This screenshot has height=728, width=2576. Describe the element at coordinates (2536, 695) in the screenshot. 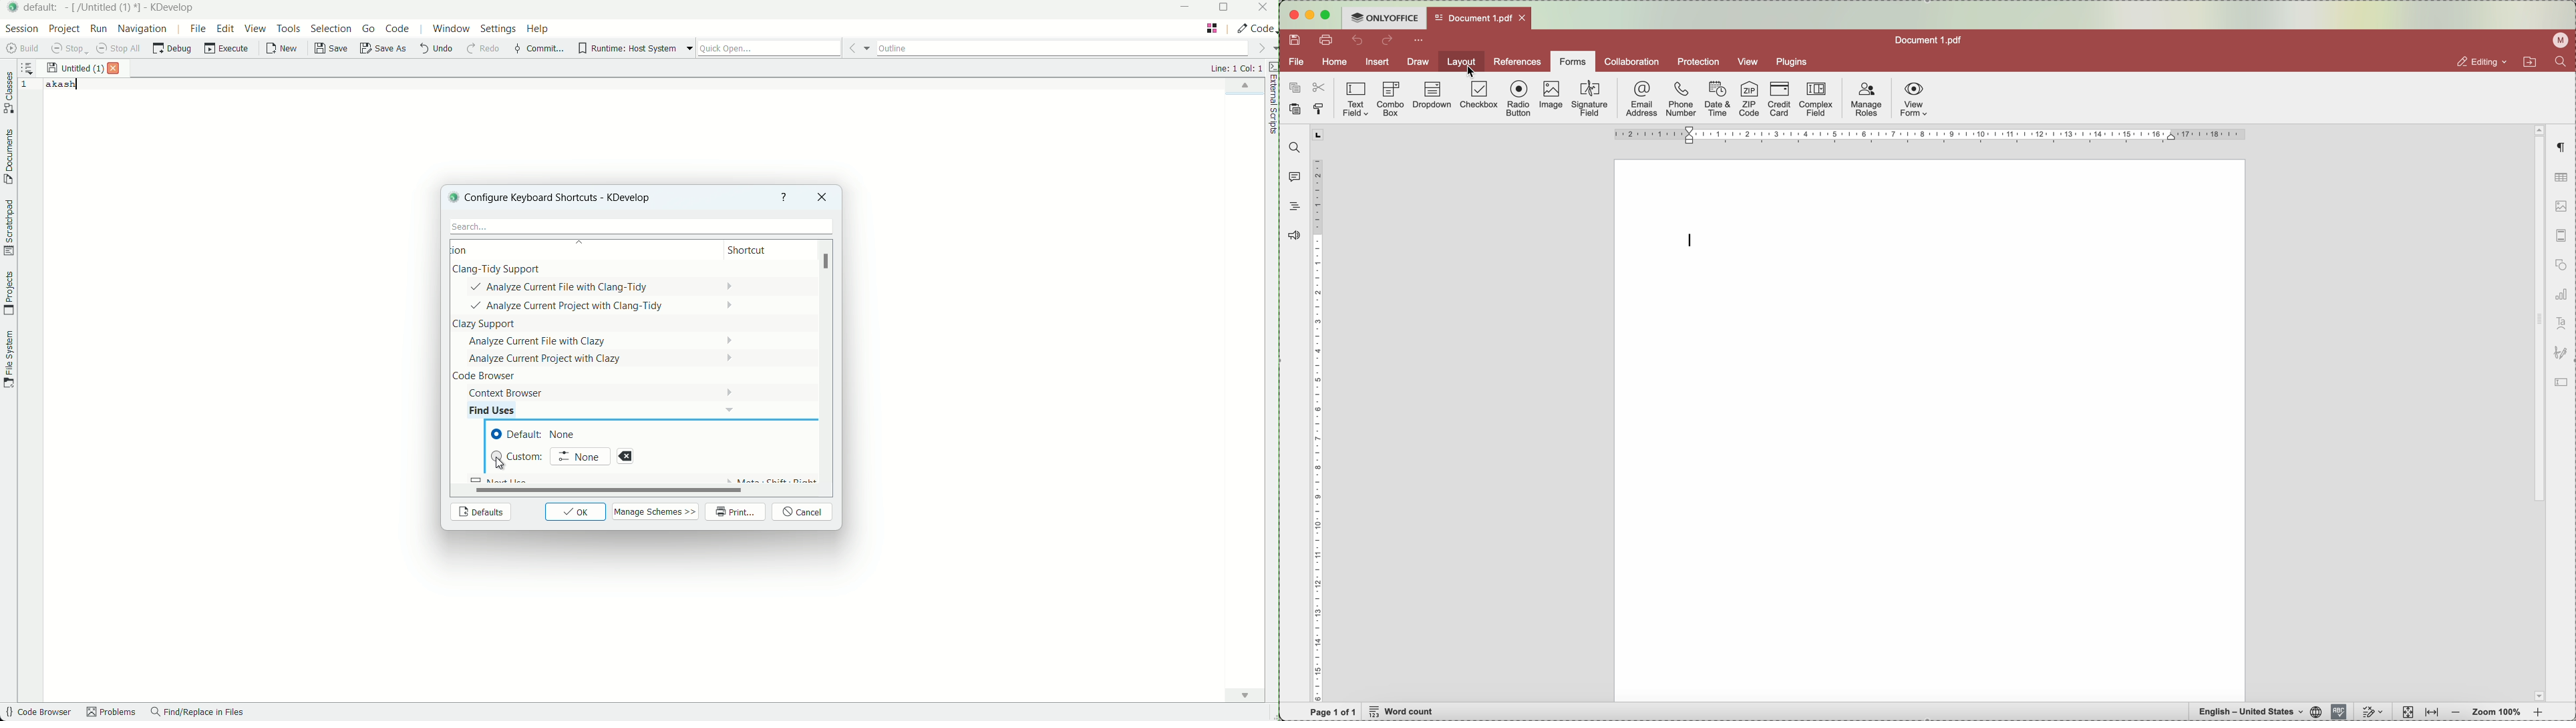

I see `page dropdown` at that location.